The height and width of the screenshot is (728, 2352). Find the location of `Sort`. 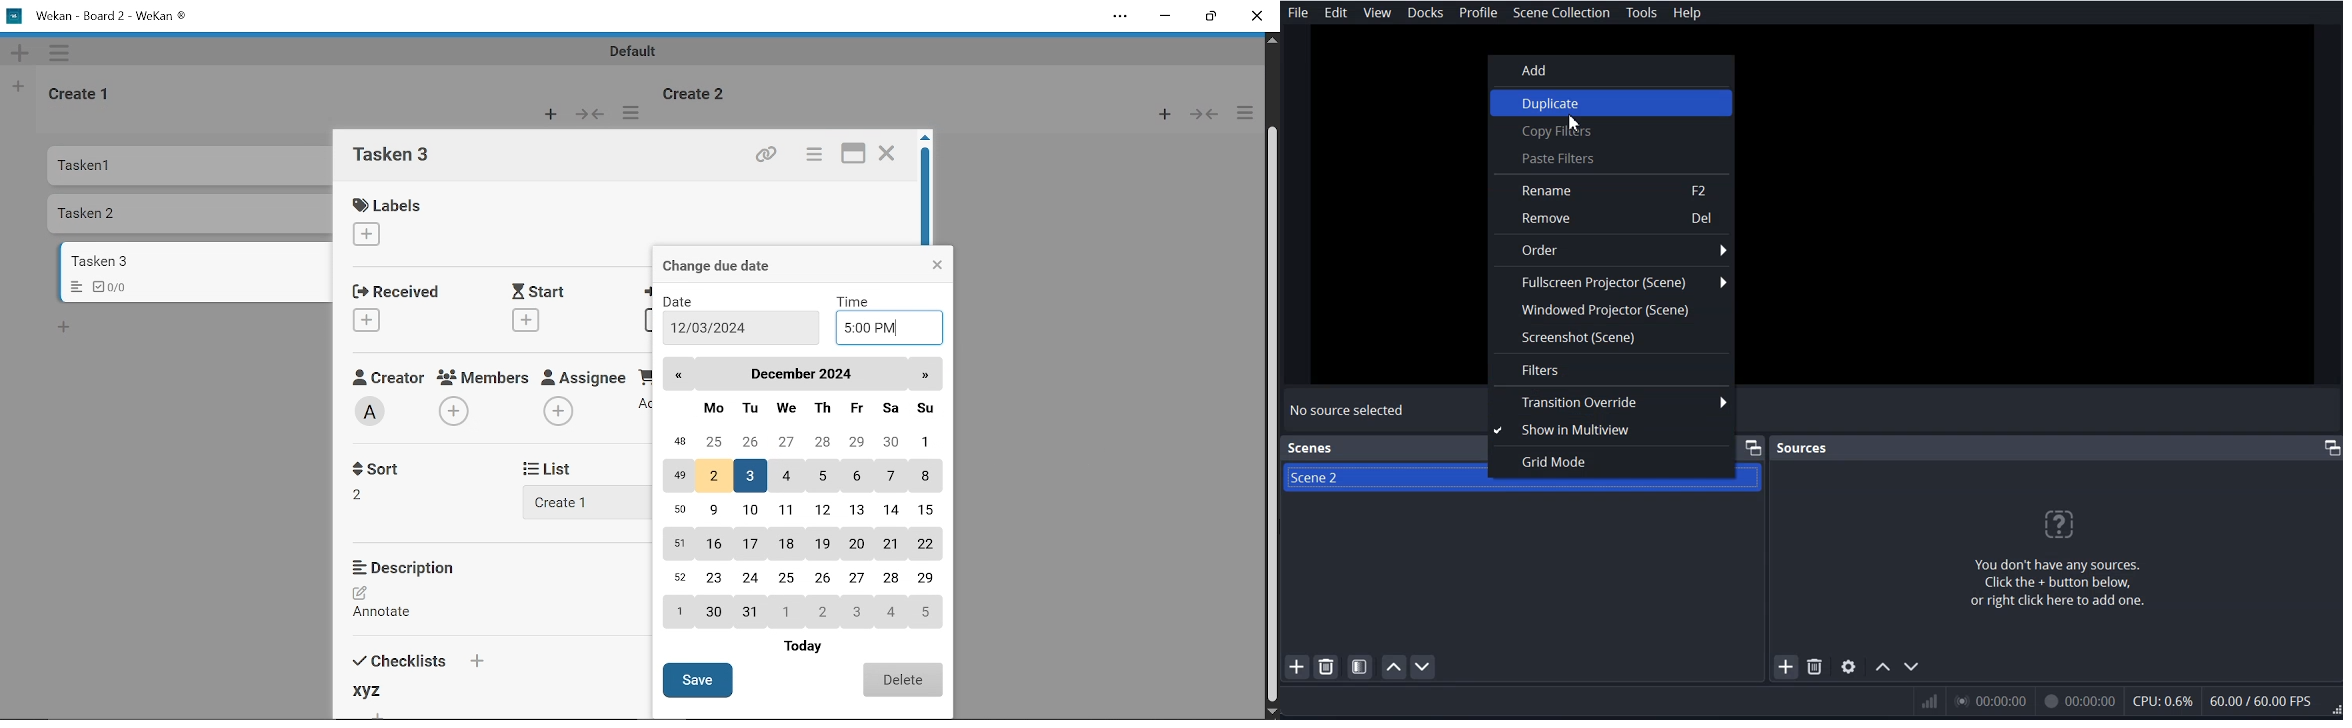

Sort is located at coordinates (369, 493).